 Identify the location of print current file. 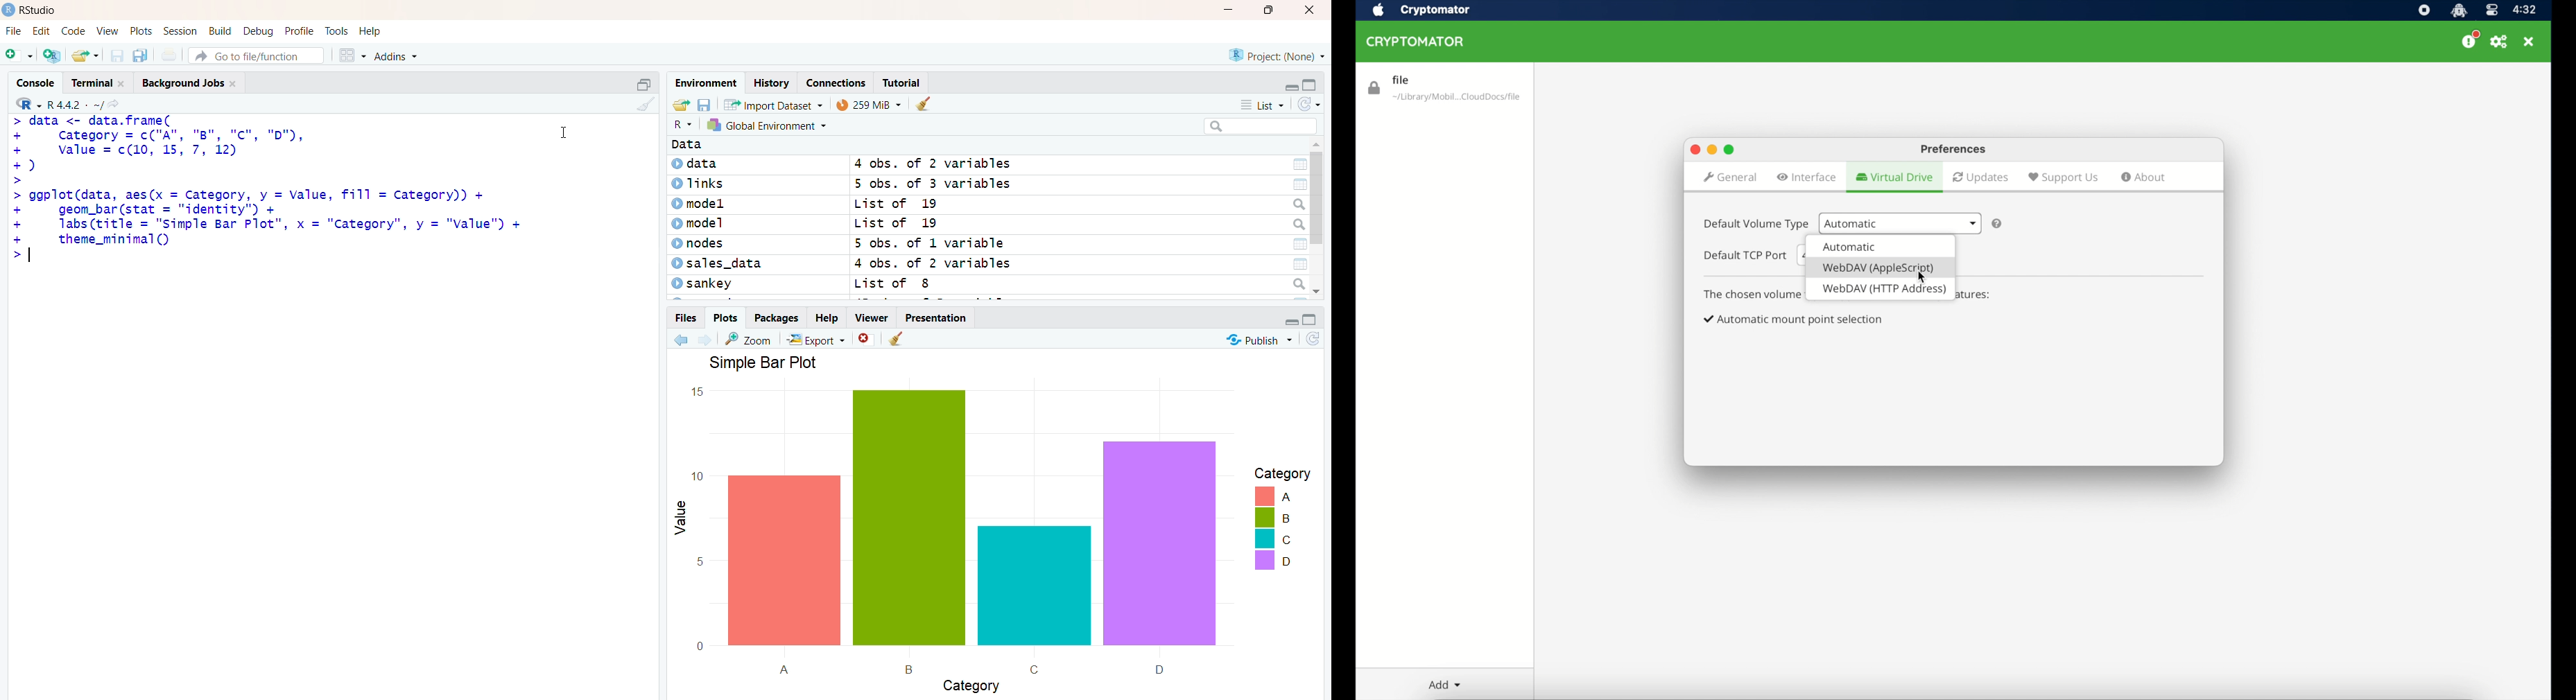
(167, 55).